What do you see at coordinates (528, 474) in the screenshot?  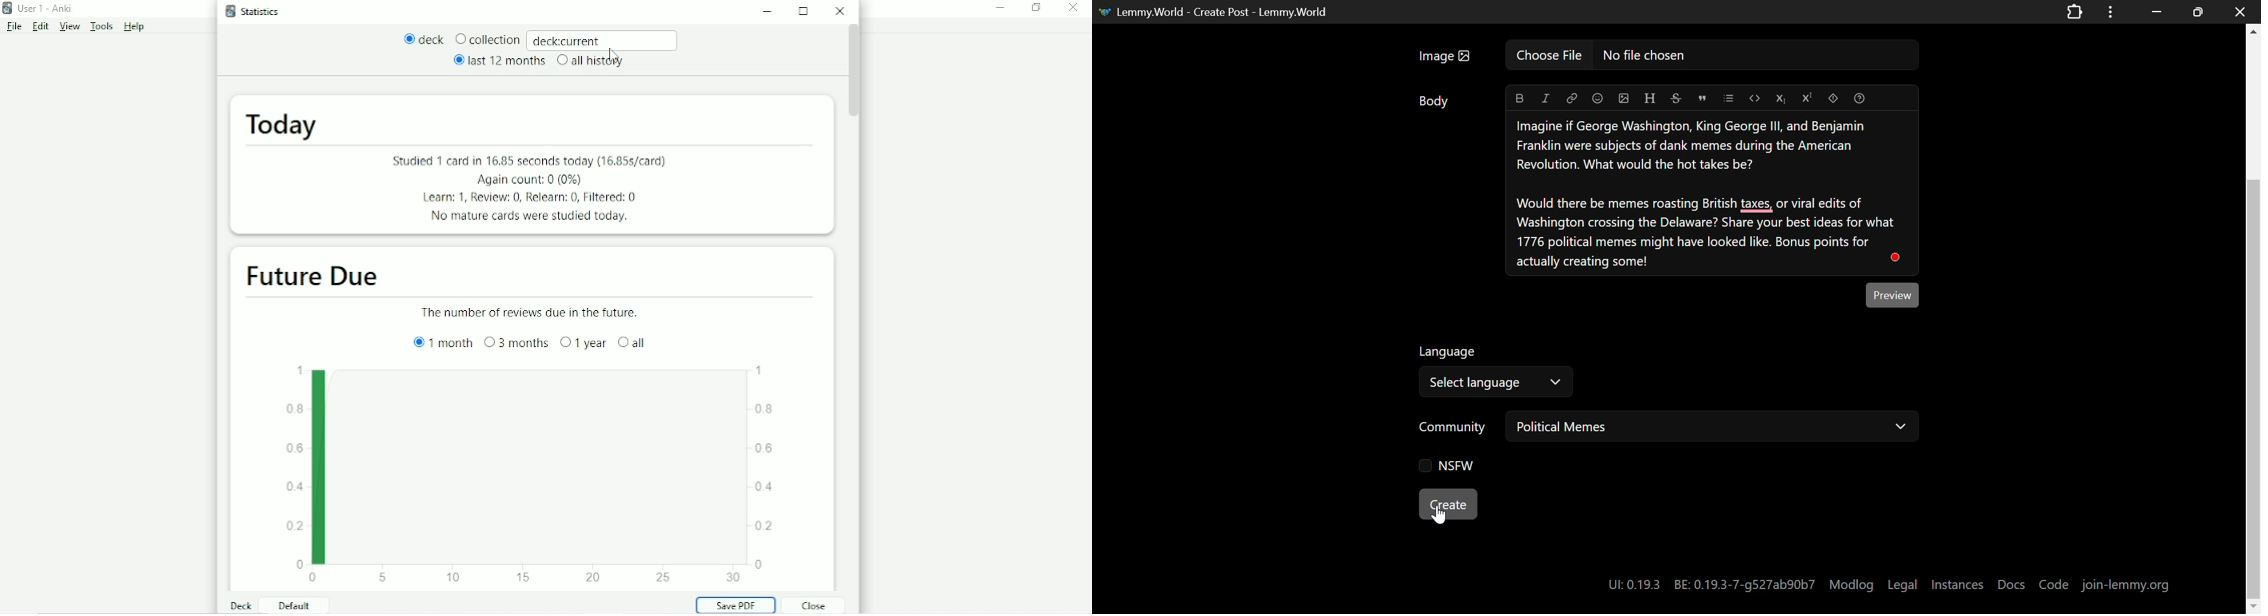 I see `Future due graph` at bounding box center [528, 474].